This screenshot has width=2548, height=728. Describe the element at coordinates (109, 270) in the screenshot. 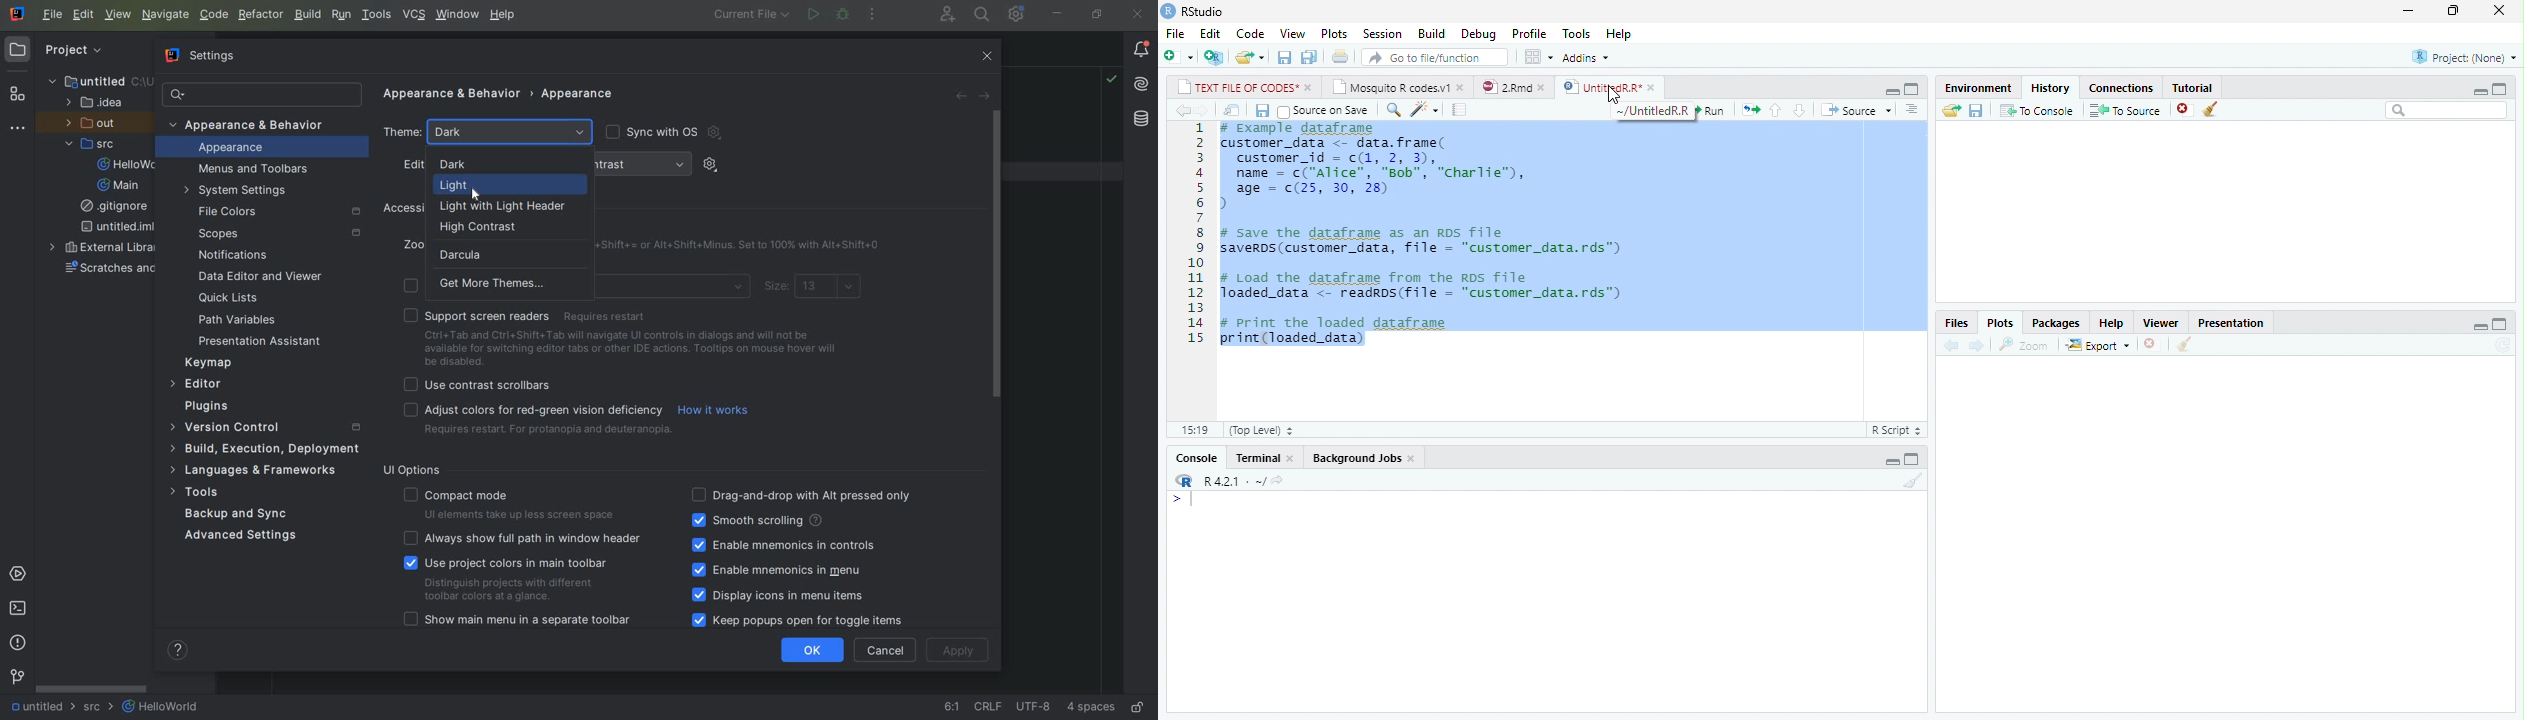

I see `SCRATCHES AND CONSOLES` at that location.